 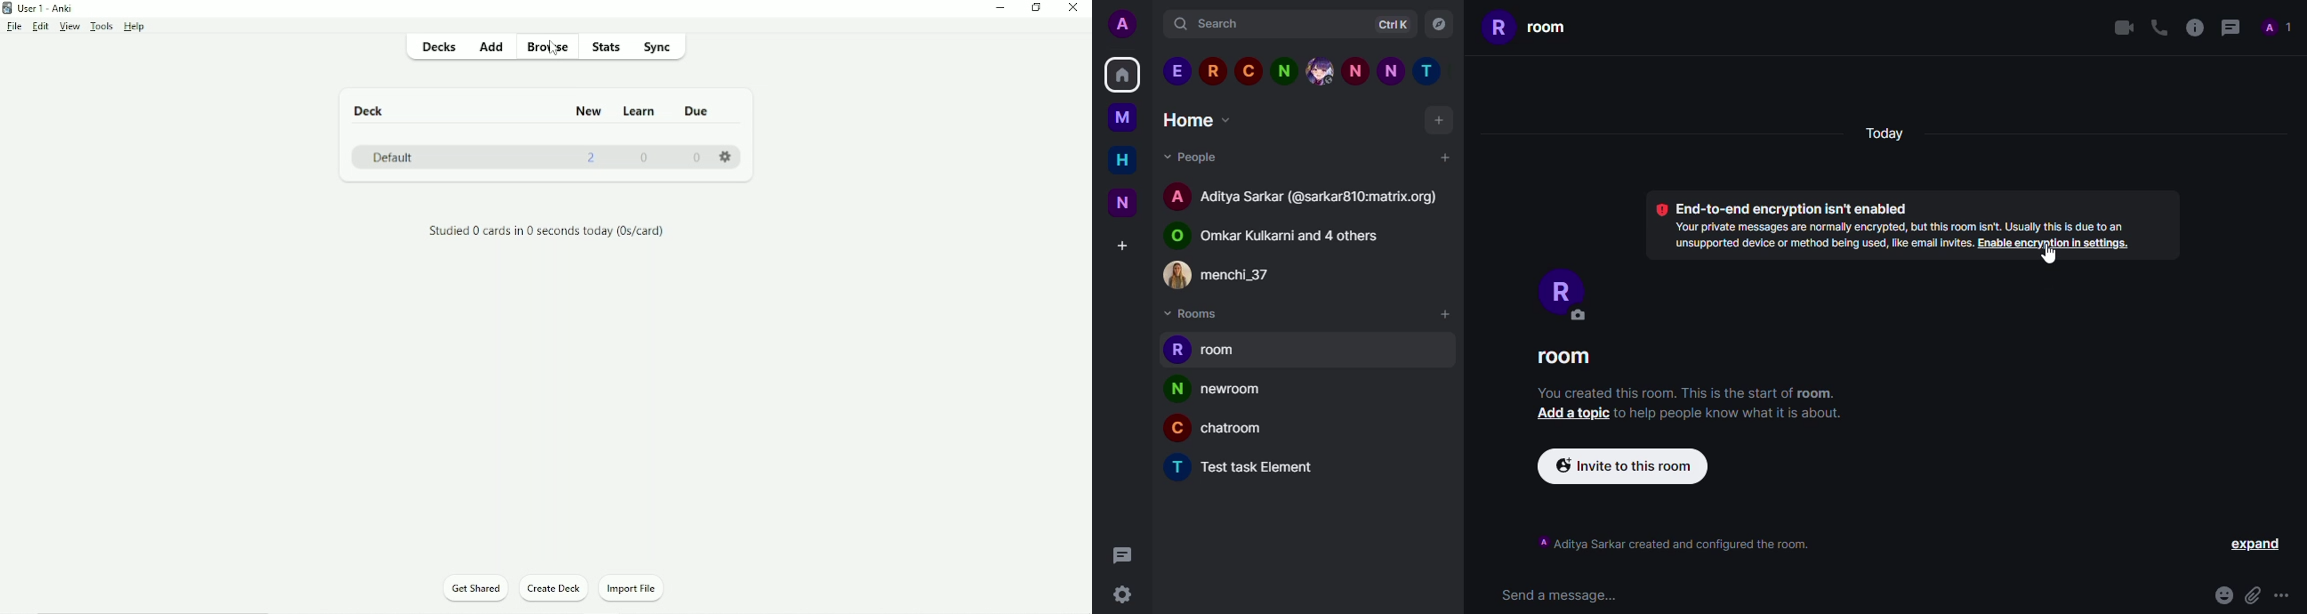 What do you see at coordinates (38, 27) in the screenshot?
I see `Edit` at bounding box center [38, 27].